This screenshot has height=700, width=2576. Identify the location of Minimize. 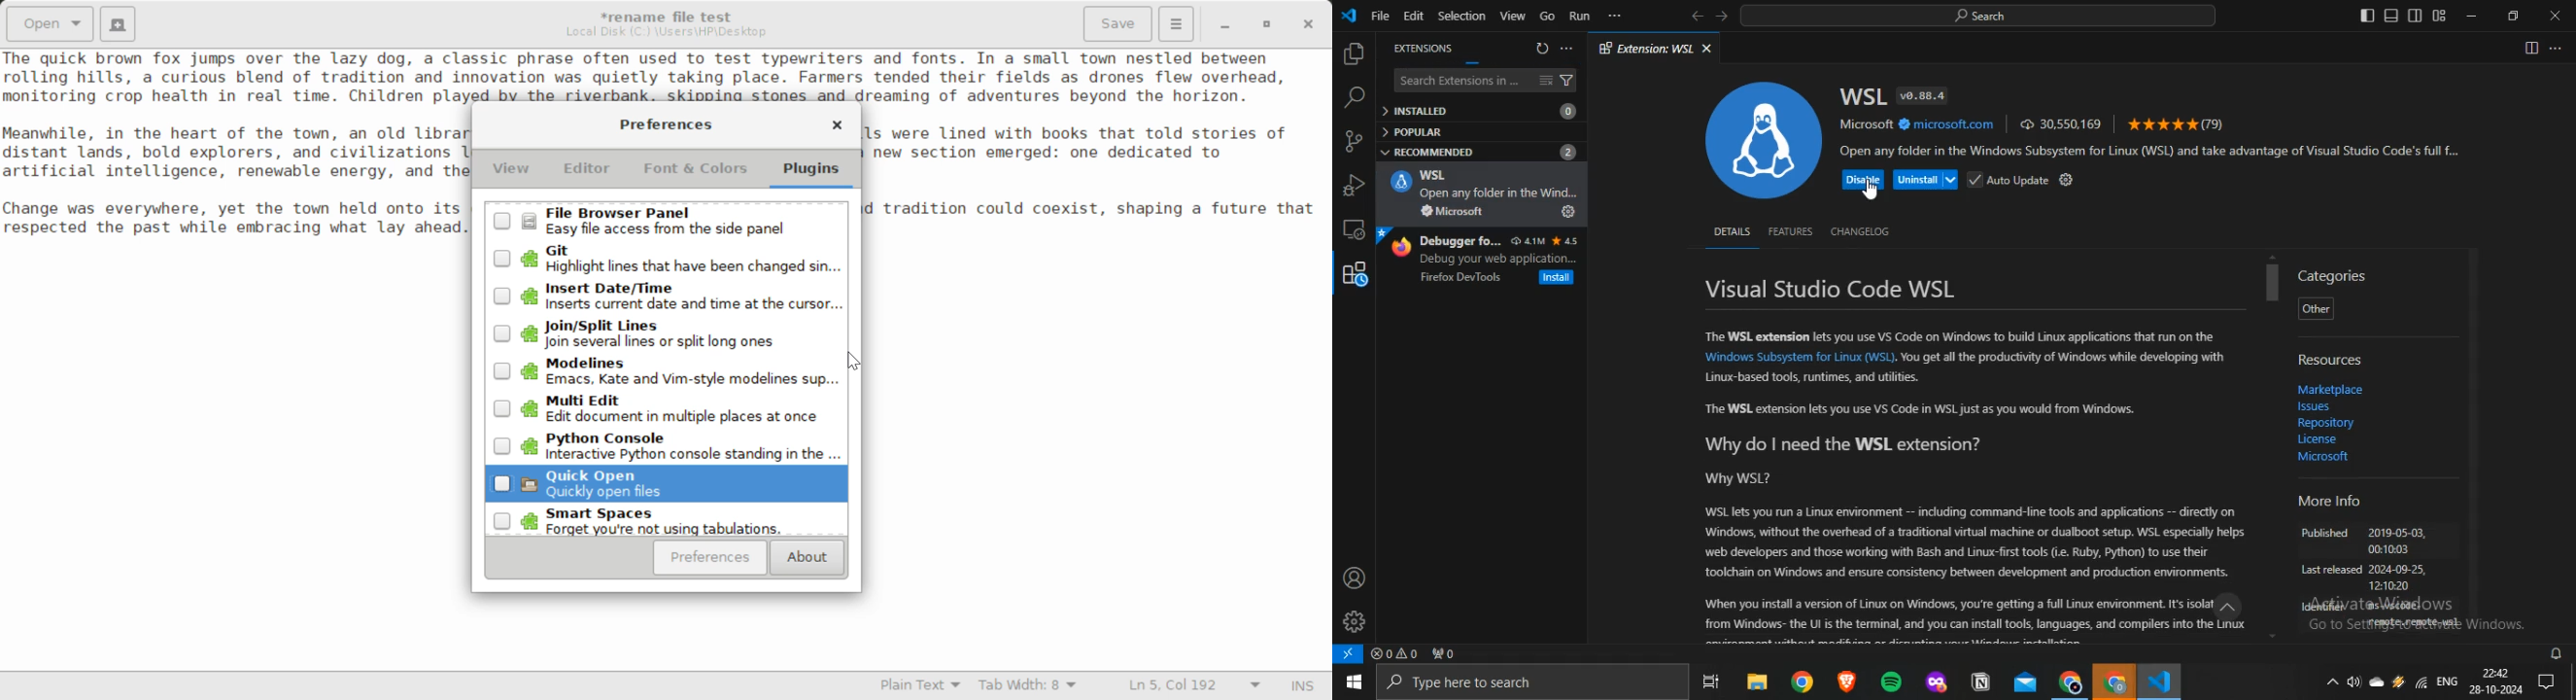
(1267, 24).